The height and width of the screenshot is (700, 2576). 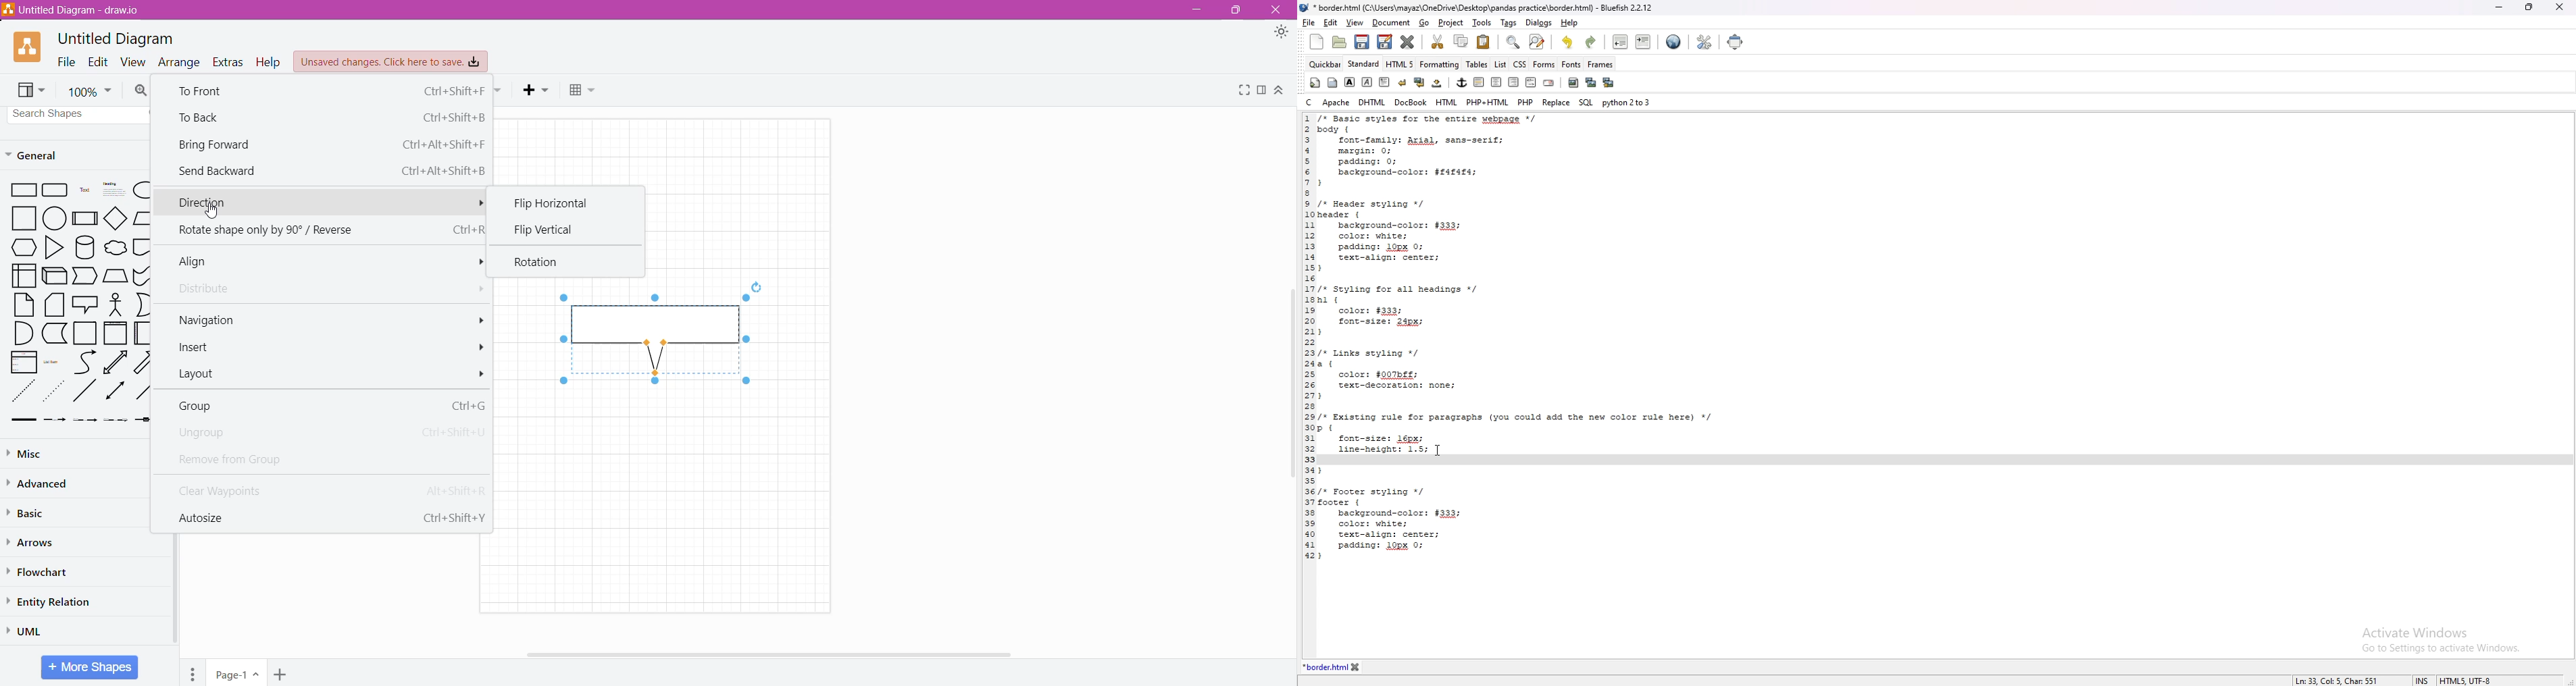 What do you see at coordinates (1591, 83) in the screenshot?
I see `insert thumbnail` at bounding box center [1591, 83].